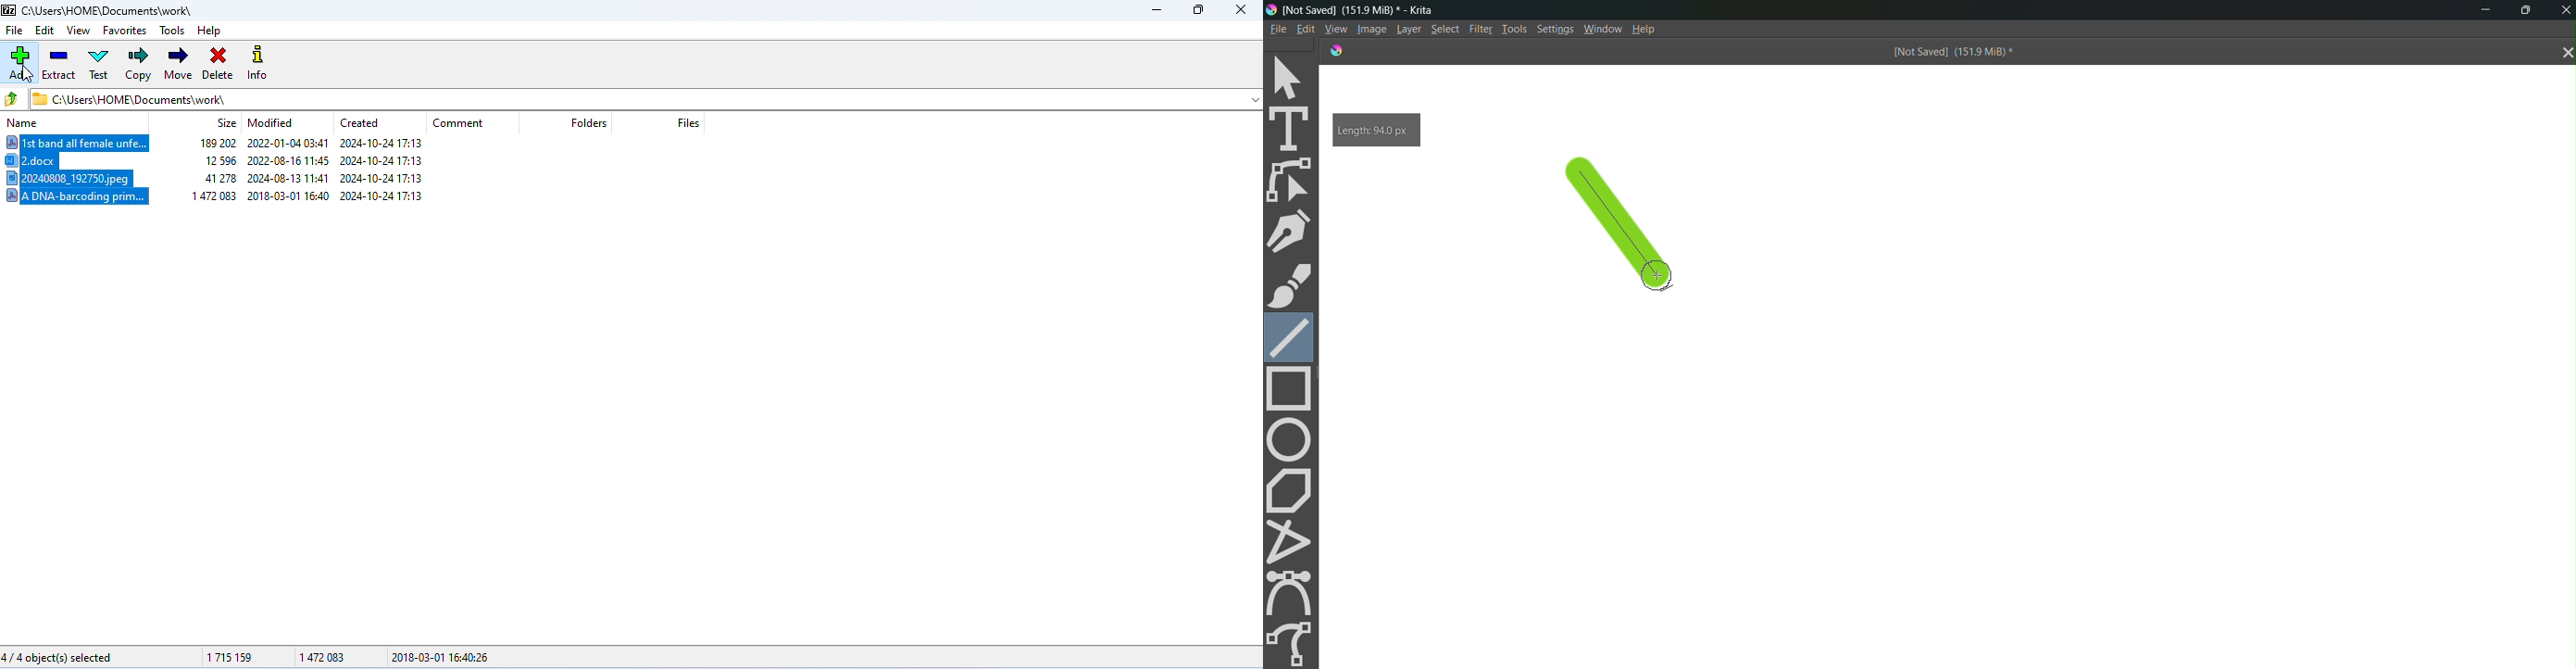 This screenshot has height=672, width=2576. I want to click on select, so click(1293, 76).